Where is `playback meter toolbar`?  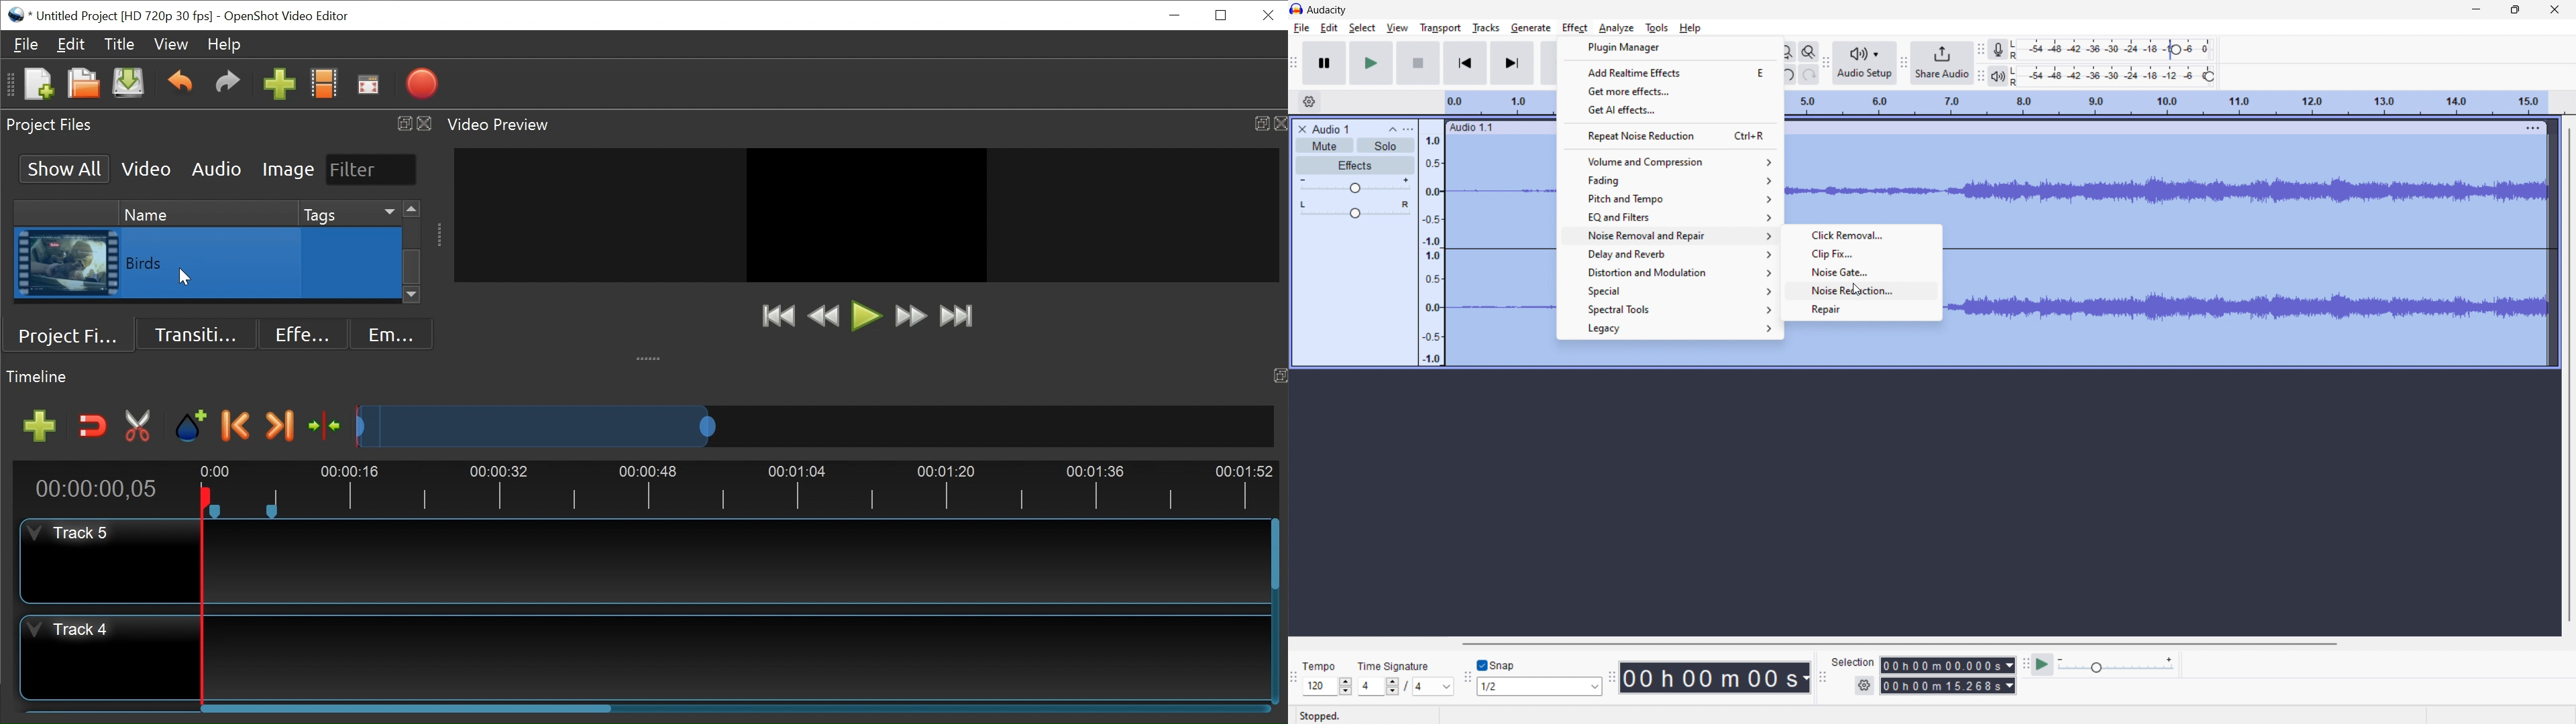
playback meter toolbar is located at coordinates (1980, 76).